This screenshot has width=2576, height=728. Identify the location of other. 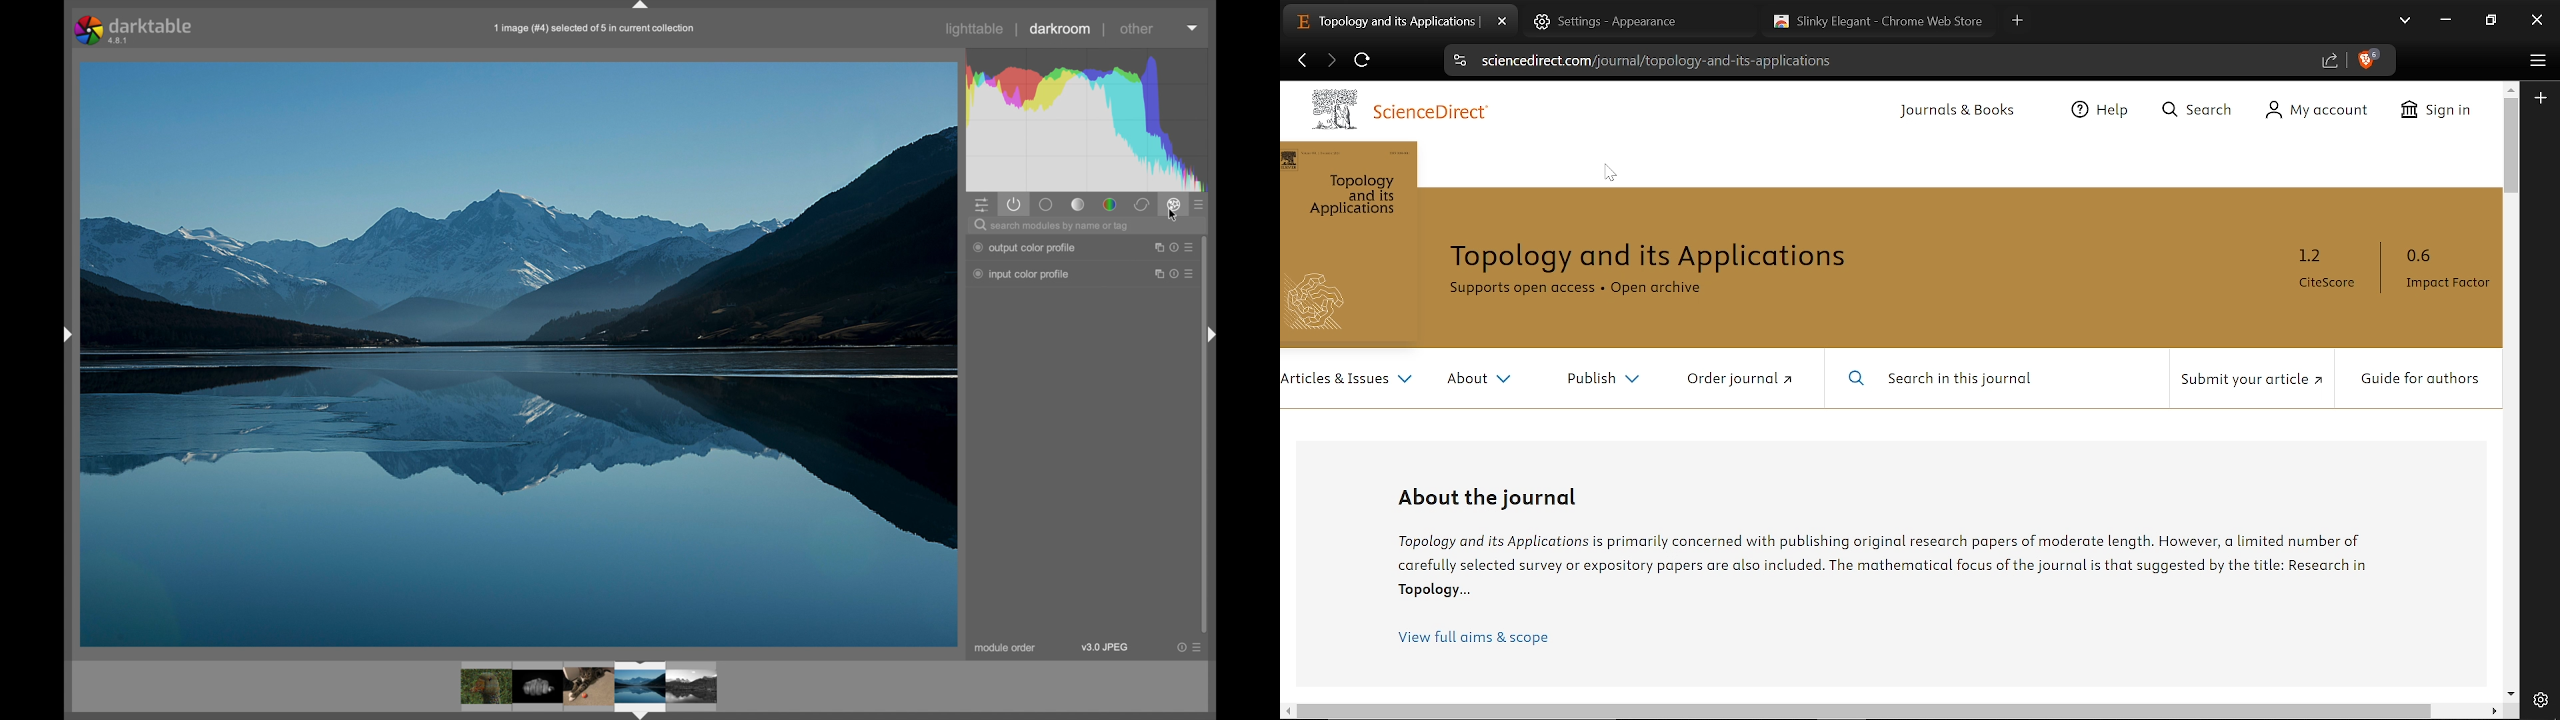
(1139, 29).